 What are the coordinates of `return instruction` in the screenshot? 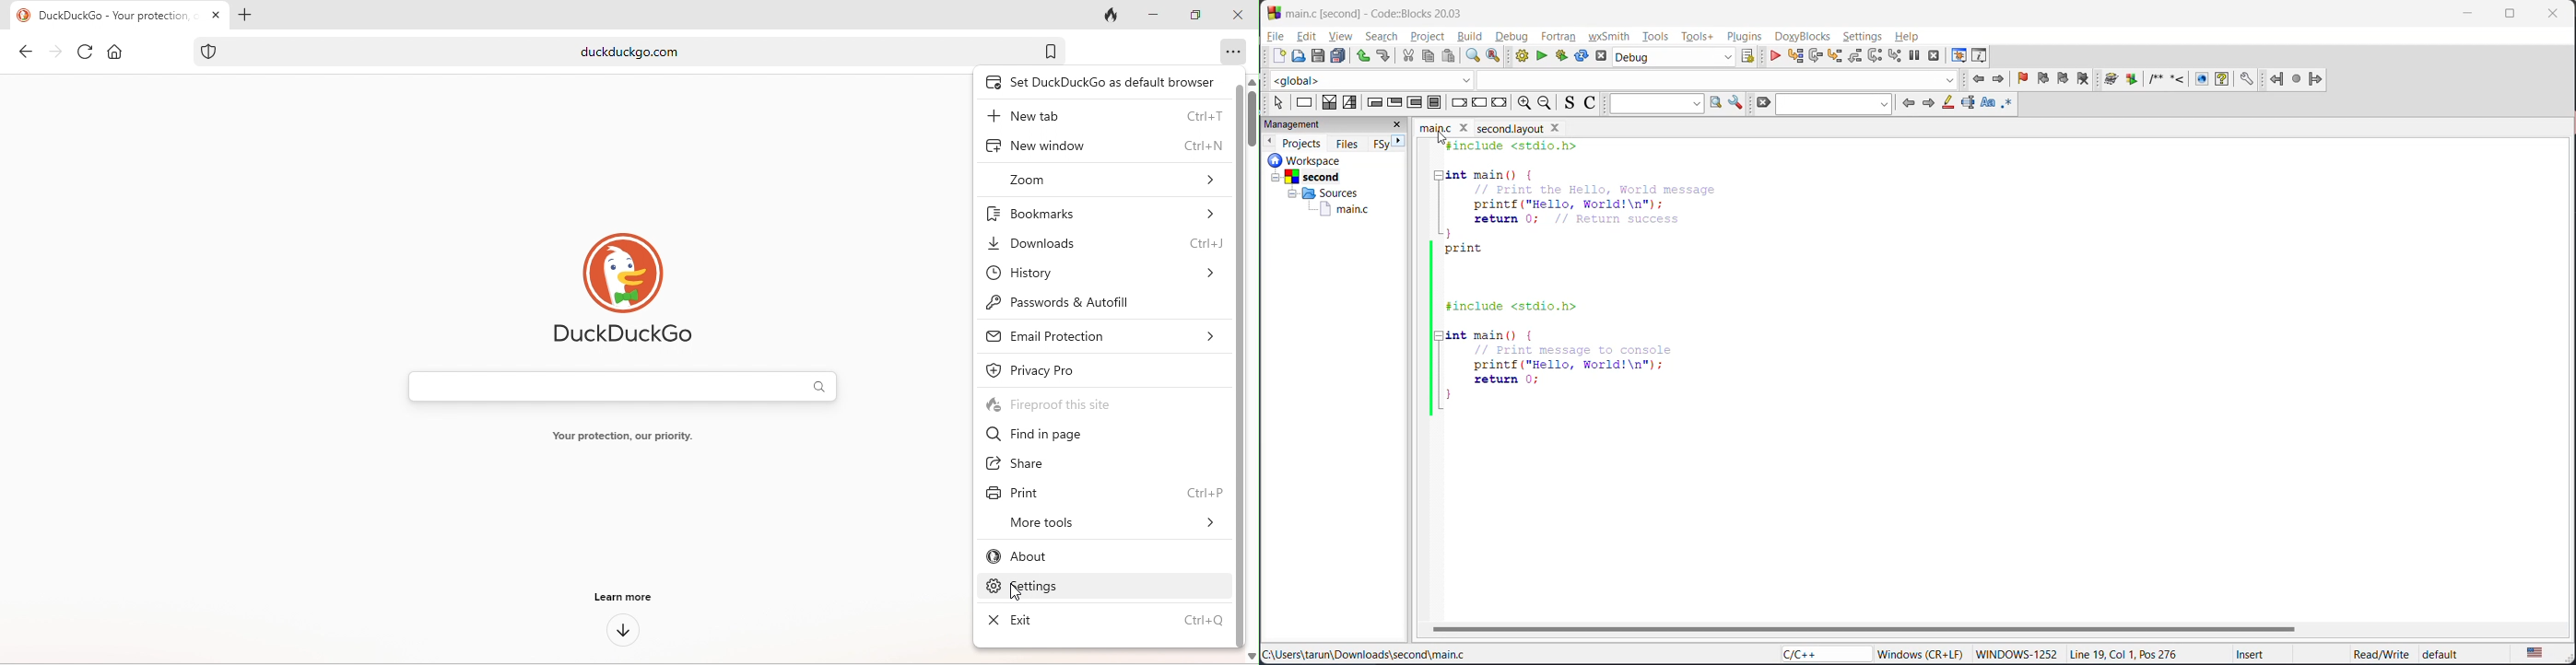 It's located at (1500, 103).